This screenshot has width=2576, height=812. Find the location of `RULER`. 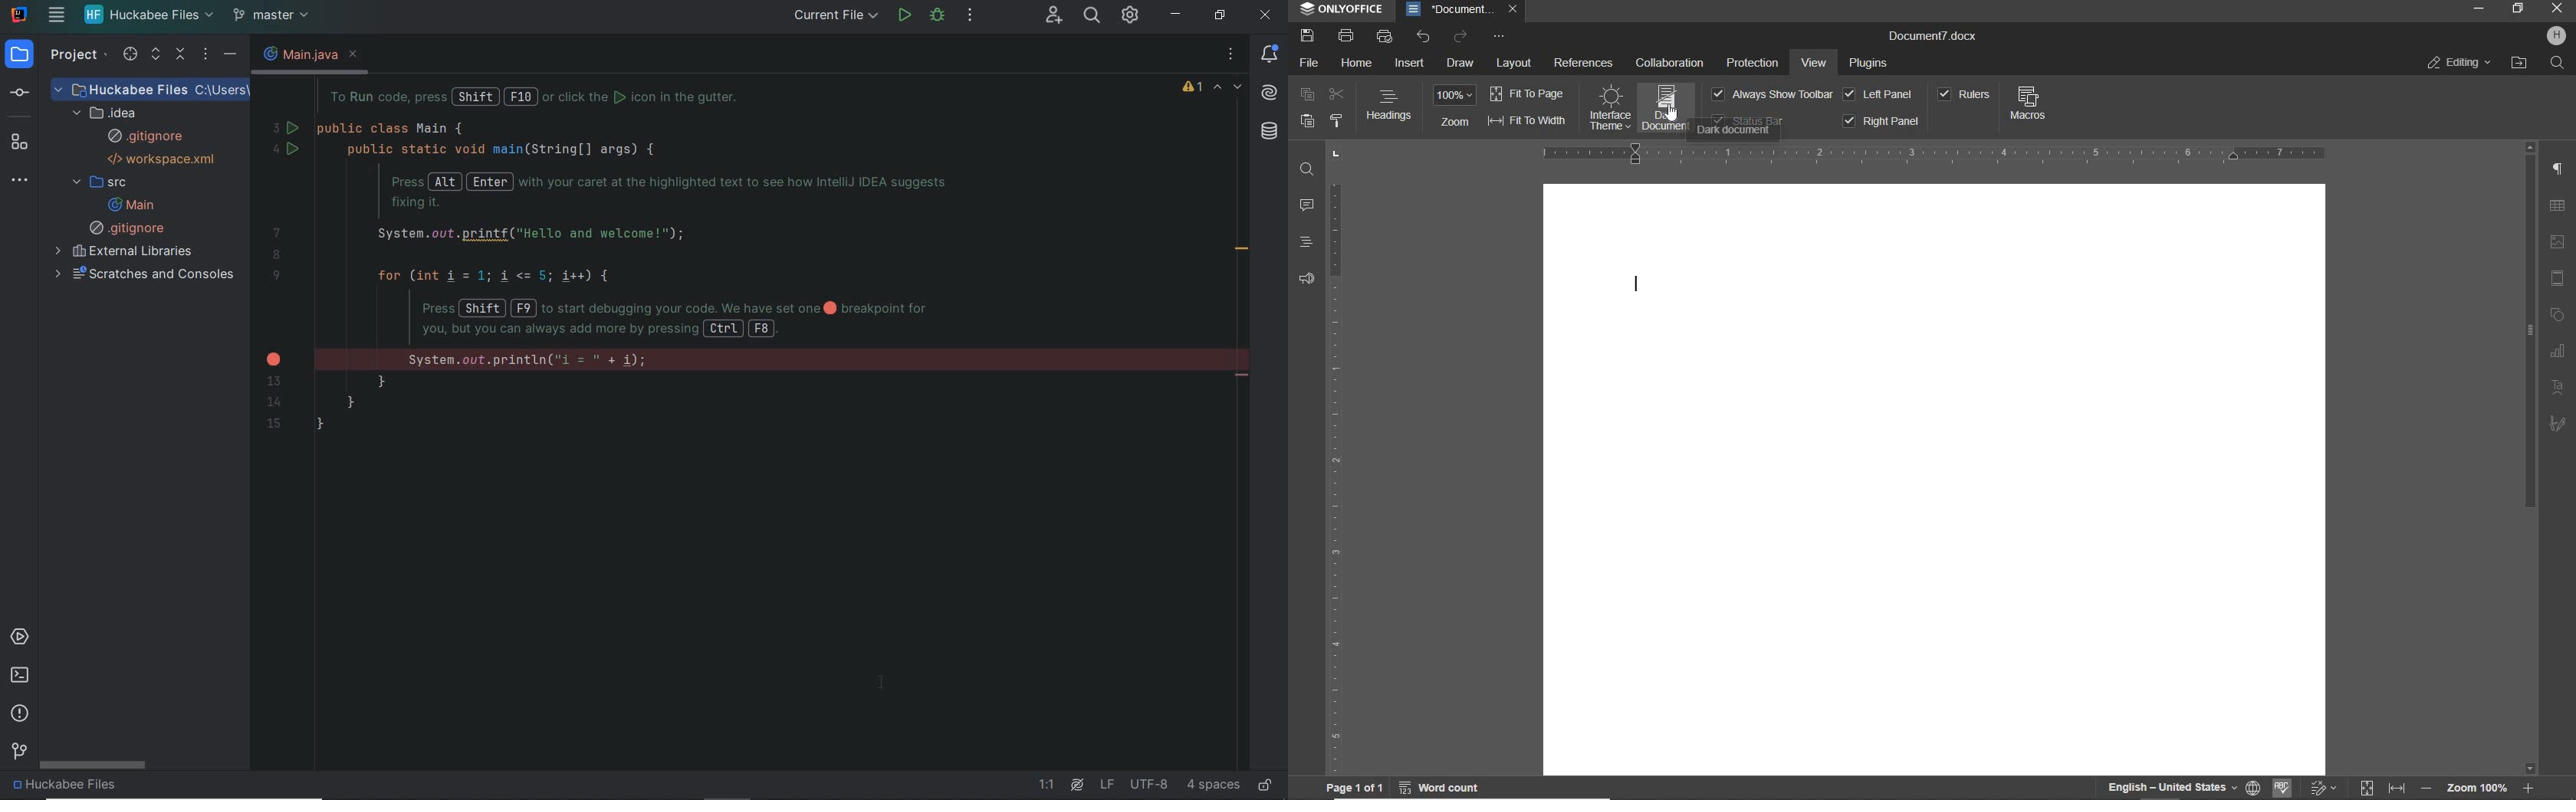

RULER is located at coordinates (1939, 154).